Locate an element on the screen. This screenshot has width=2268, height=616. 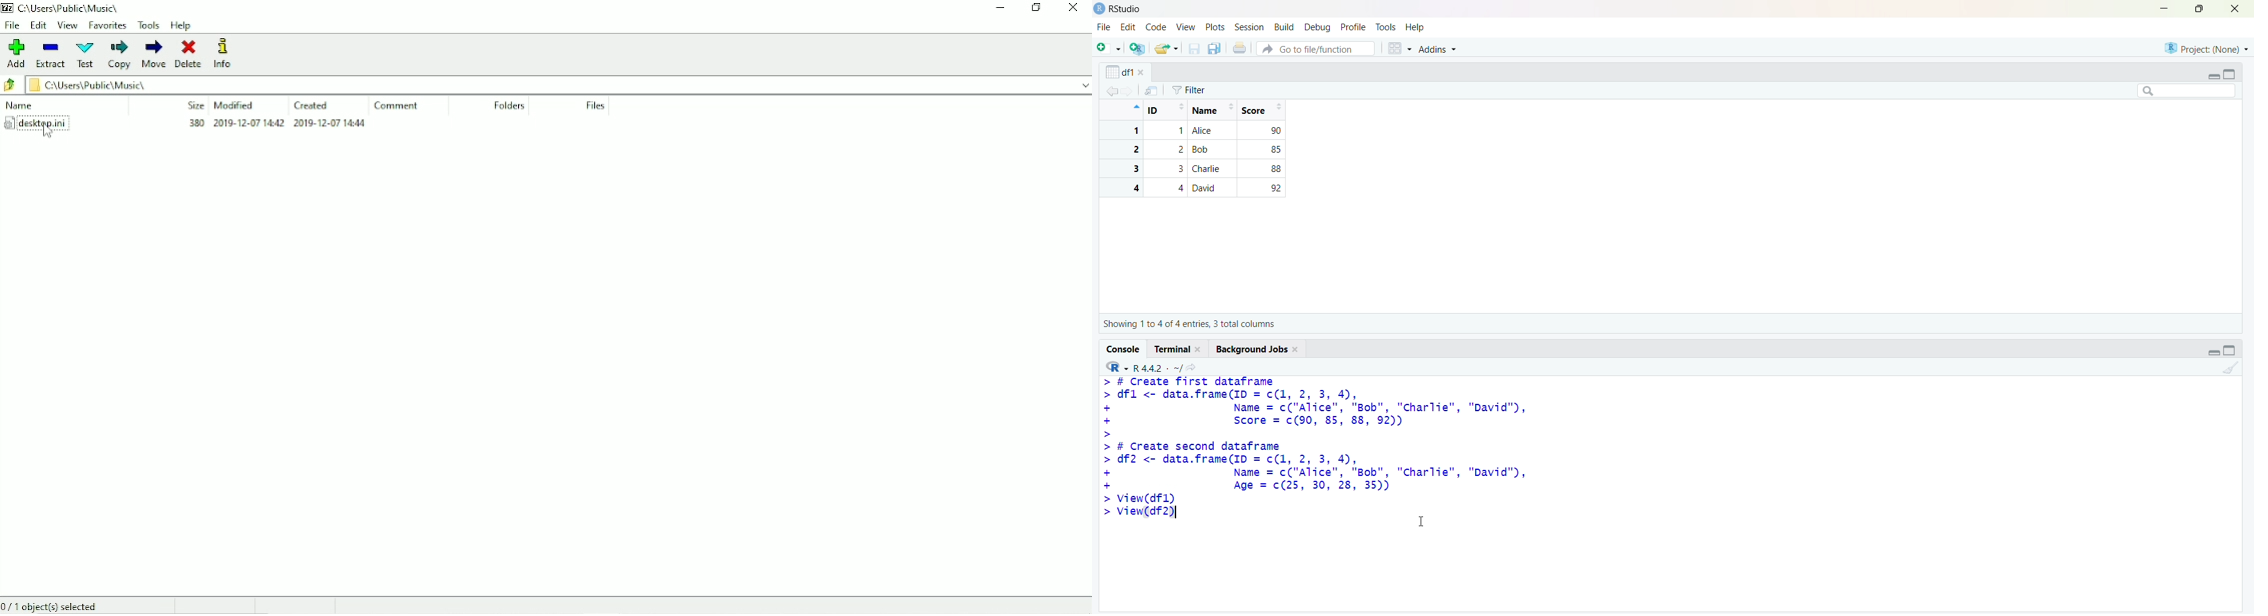
Copy is located at coordinates (120, 54).